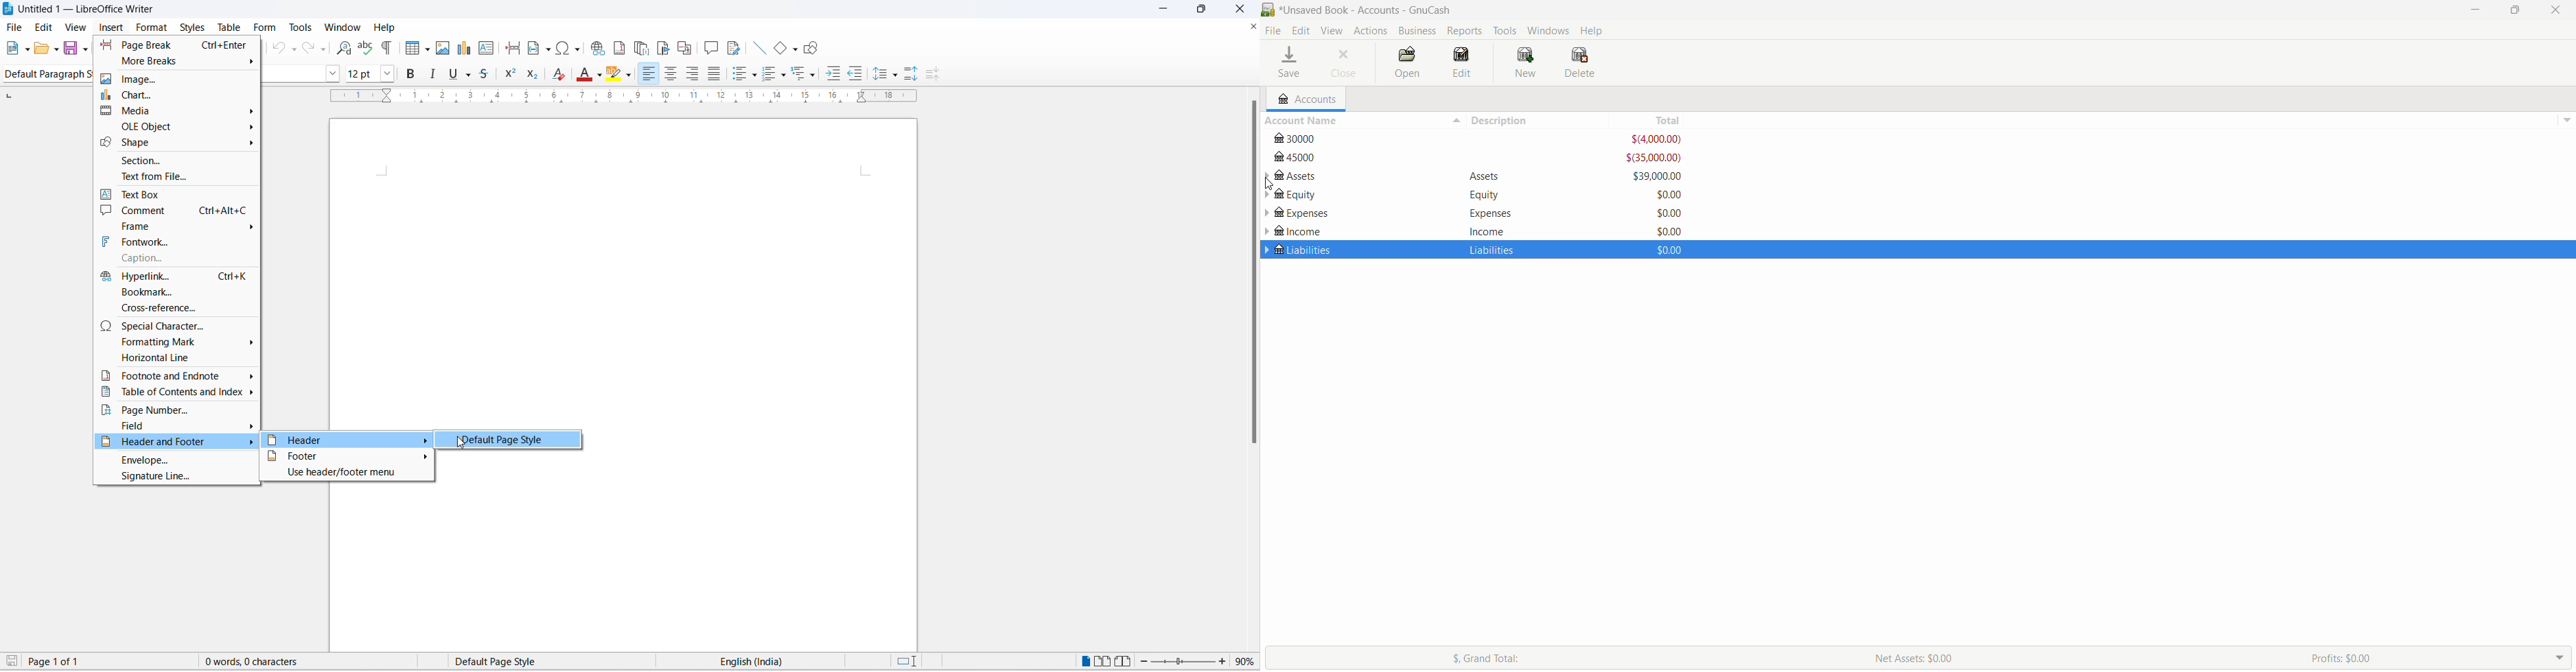  I want to click on chart, so click(179, 95).